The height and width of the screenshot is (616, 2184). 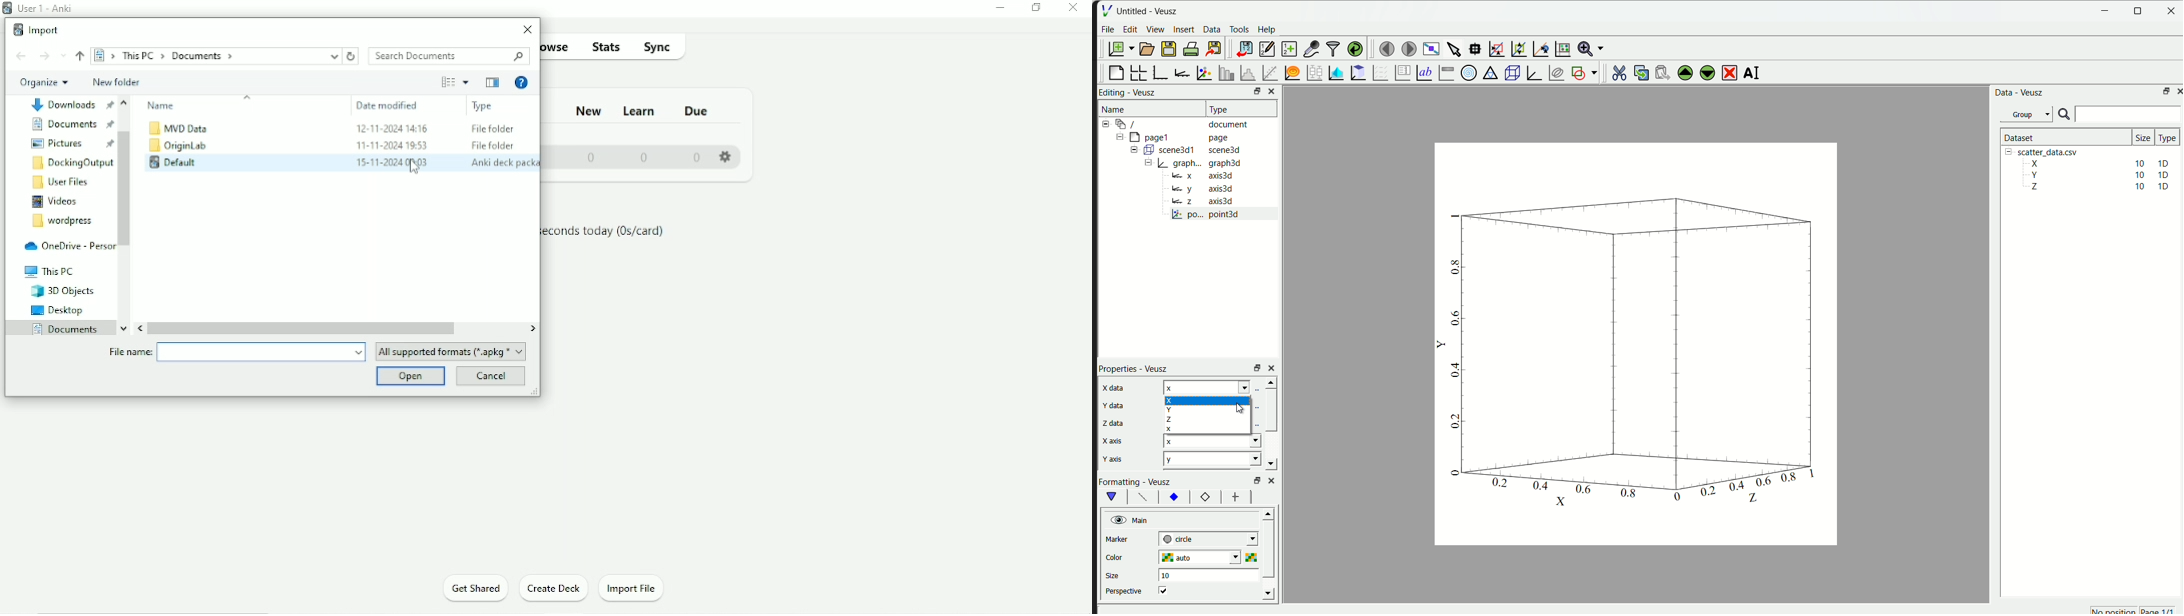 What do you see at coordinates (631, 589) in the screenshot?
I see `Import File` at bounding box center [631, 589].